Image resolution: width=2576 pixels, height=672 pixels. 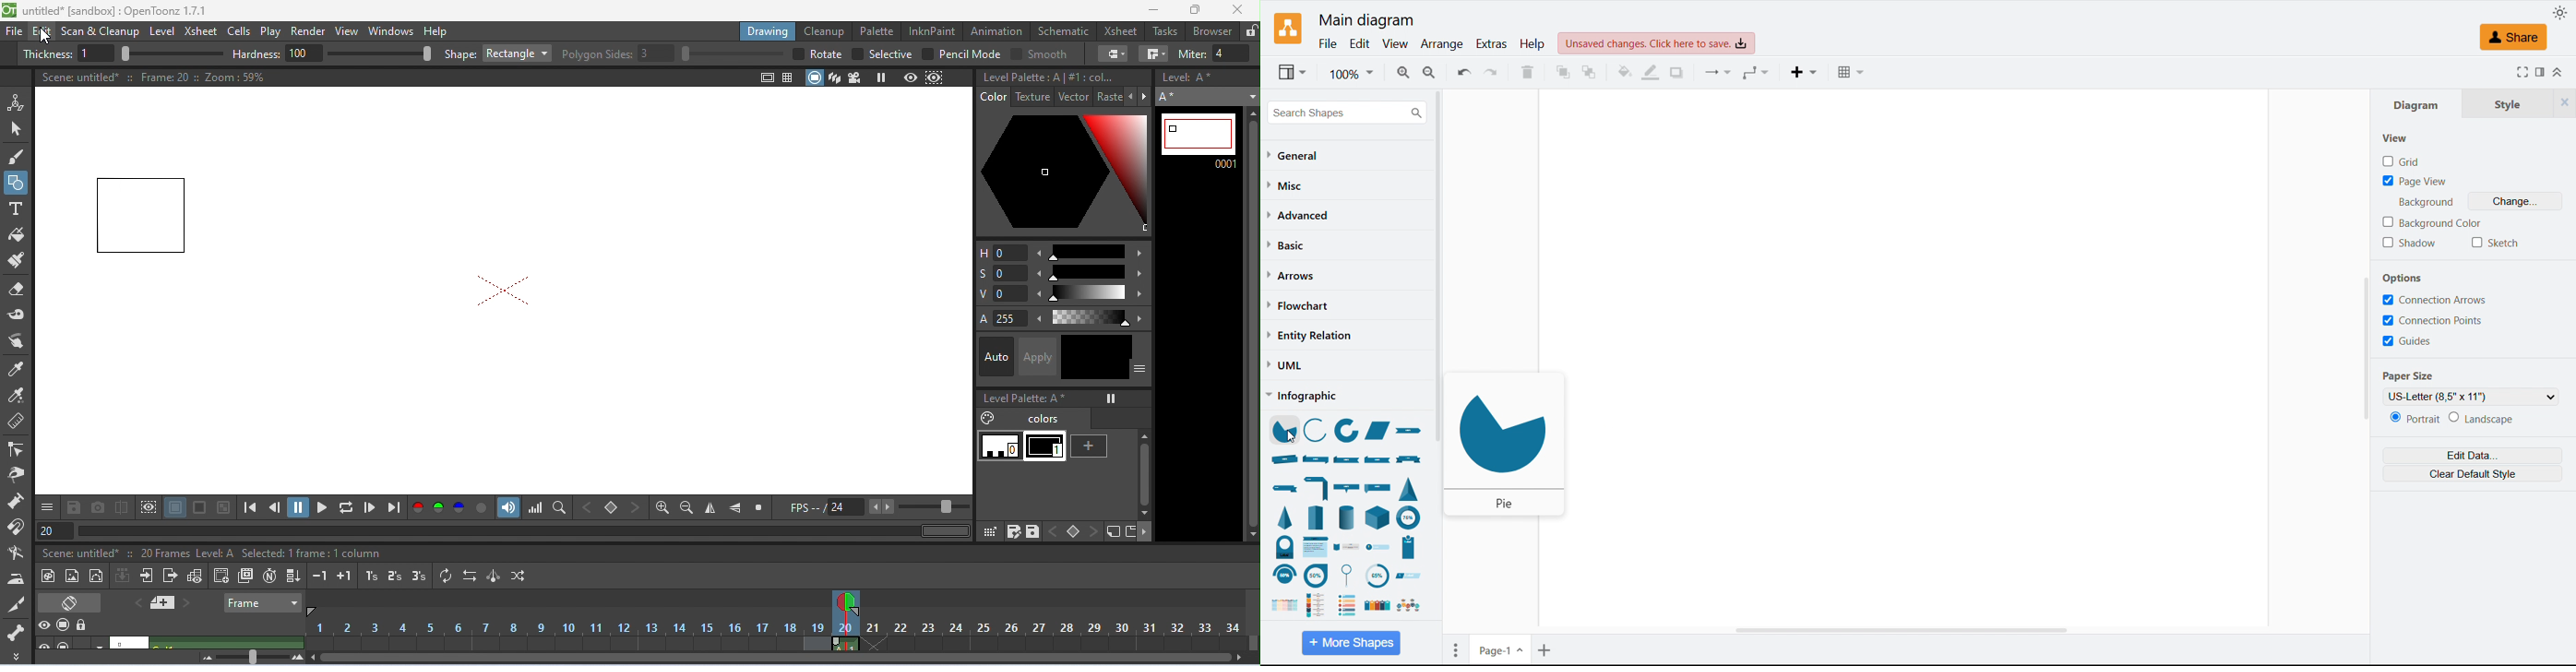 What do you see at coordinates (1409, 517) in the screenshot?
I see `partial concentric ellipse` at bounding box center [1409, 517].